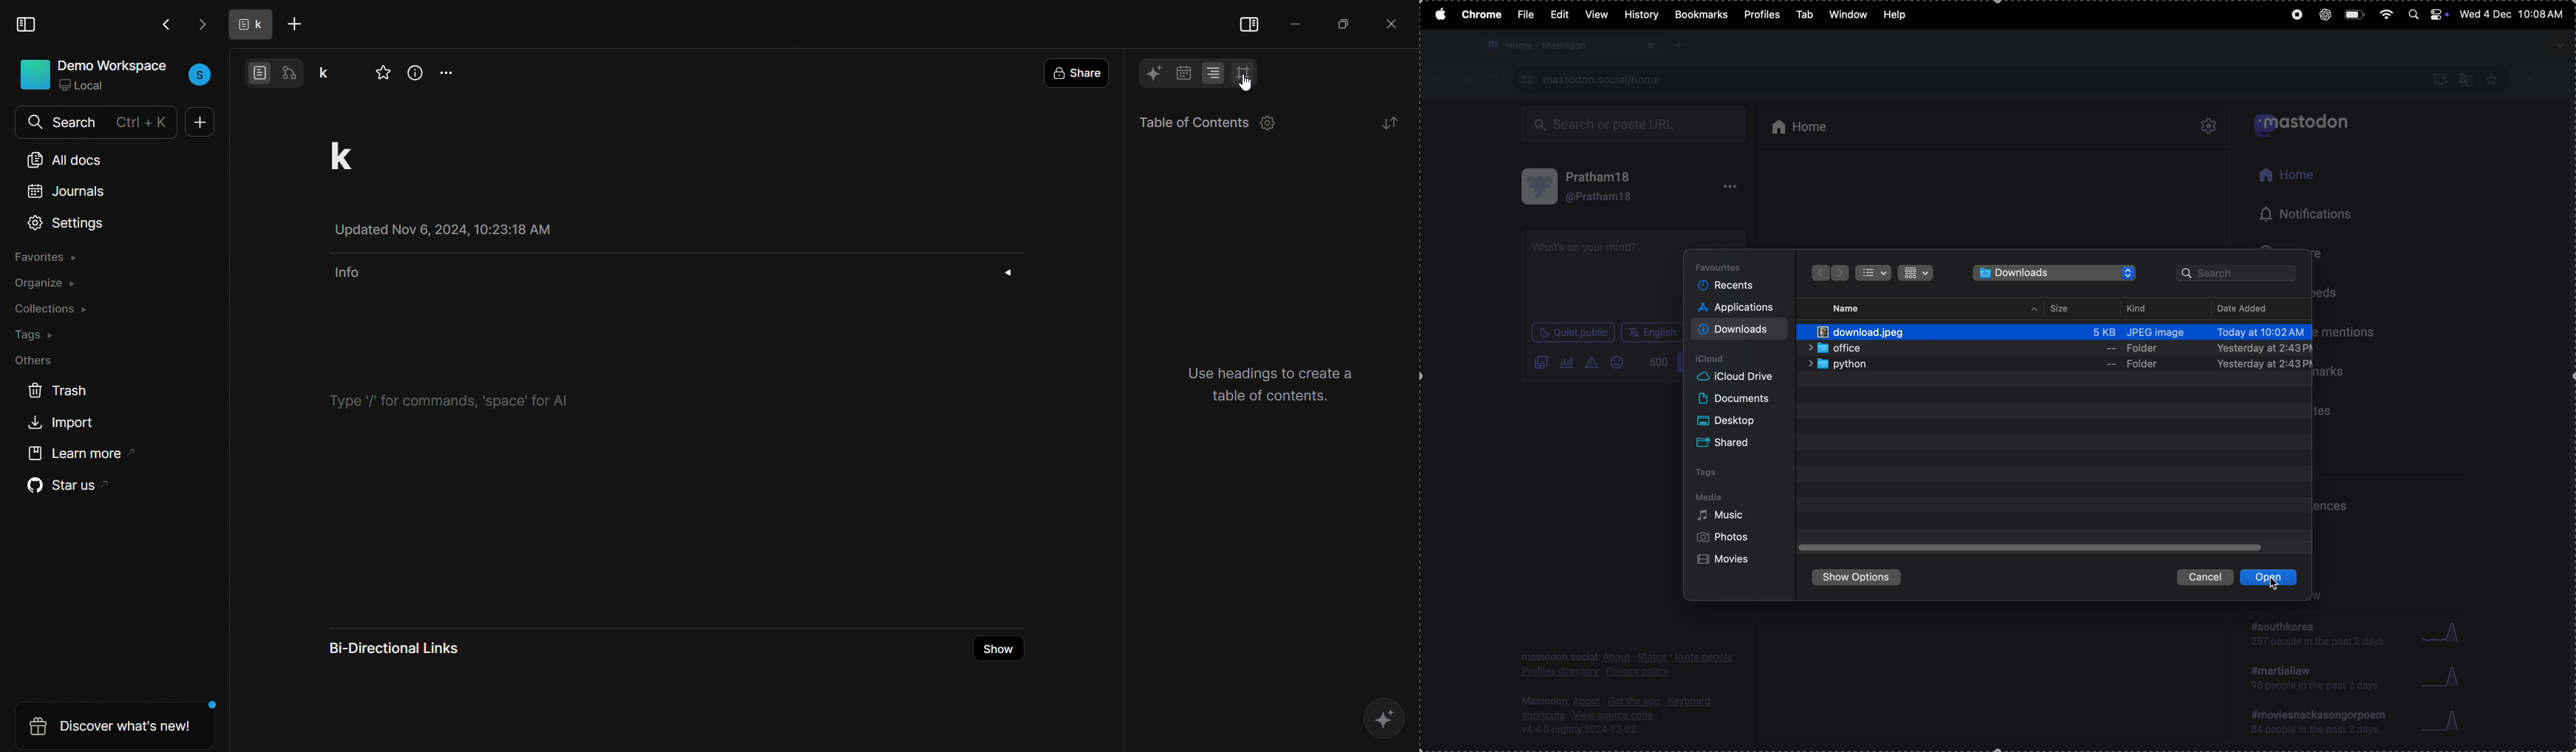  Describe the element at coordinates (1726, 518) in the screenshot. I see `music` at that location.